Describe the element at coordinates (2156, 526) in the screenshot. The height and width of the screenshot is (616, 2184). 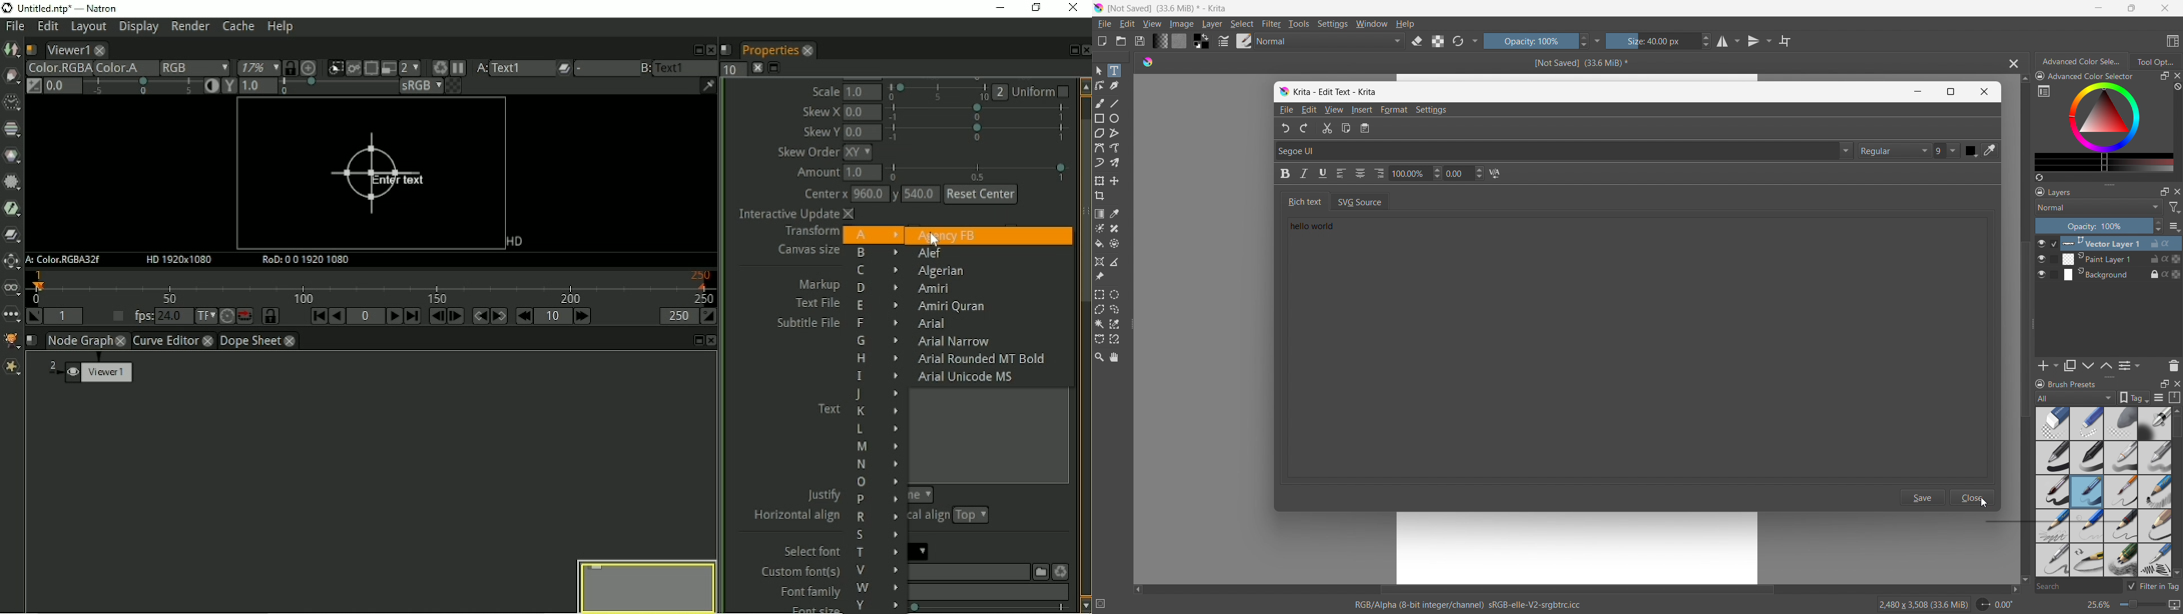
I see `bold pencil` at that location.